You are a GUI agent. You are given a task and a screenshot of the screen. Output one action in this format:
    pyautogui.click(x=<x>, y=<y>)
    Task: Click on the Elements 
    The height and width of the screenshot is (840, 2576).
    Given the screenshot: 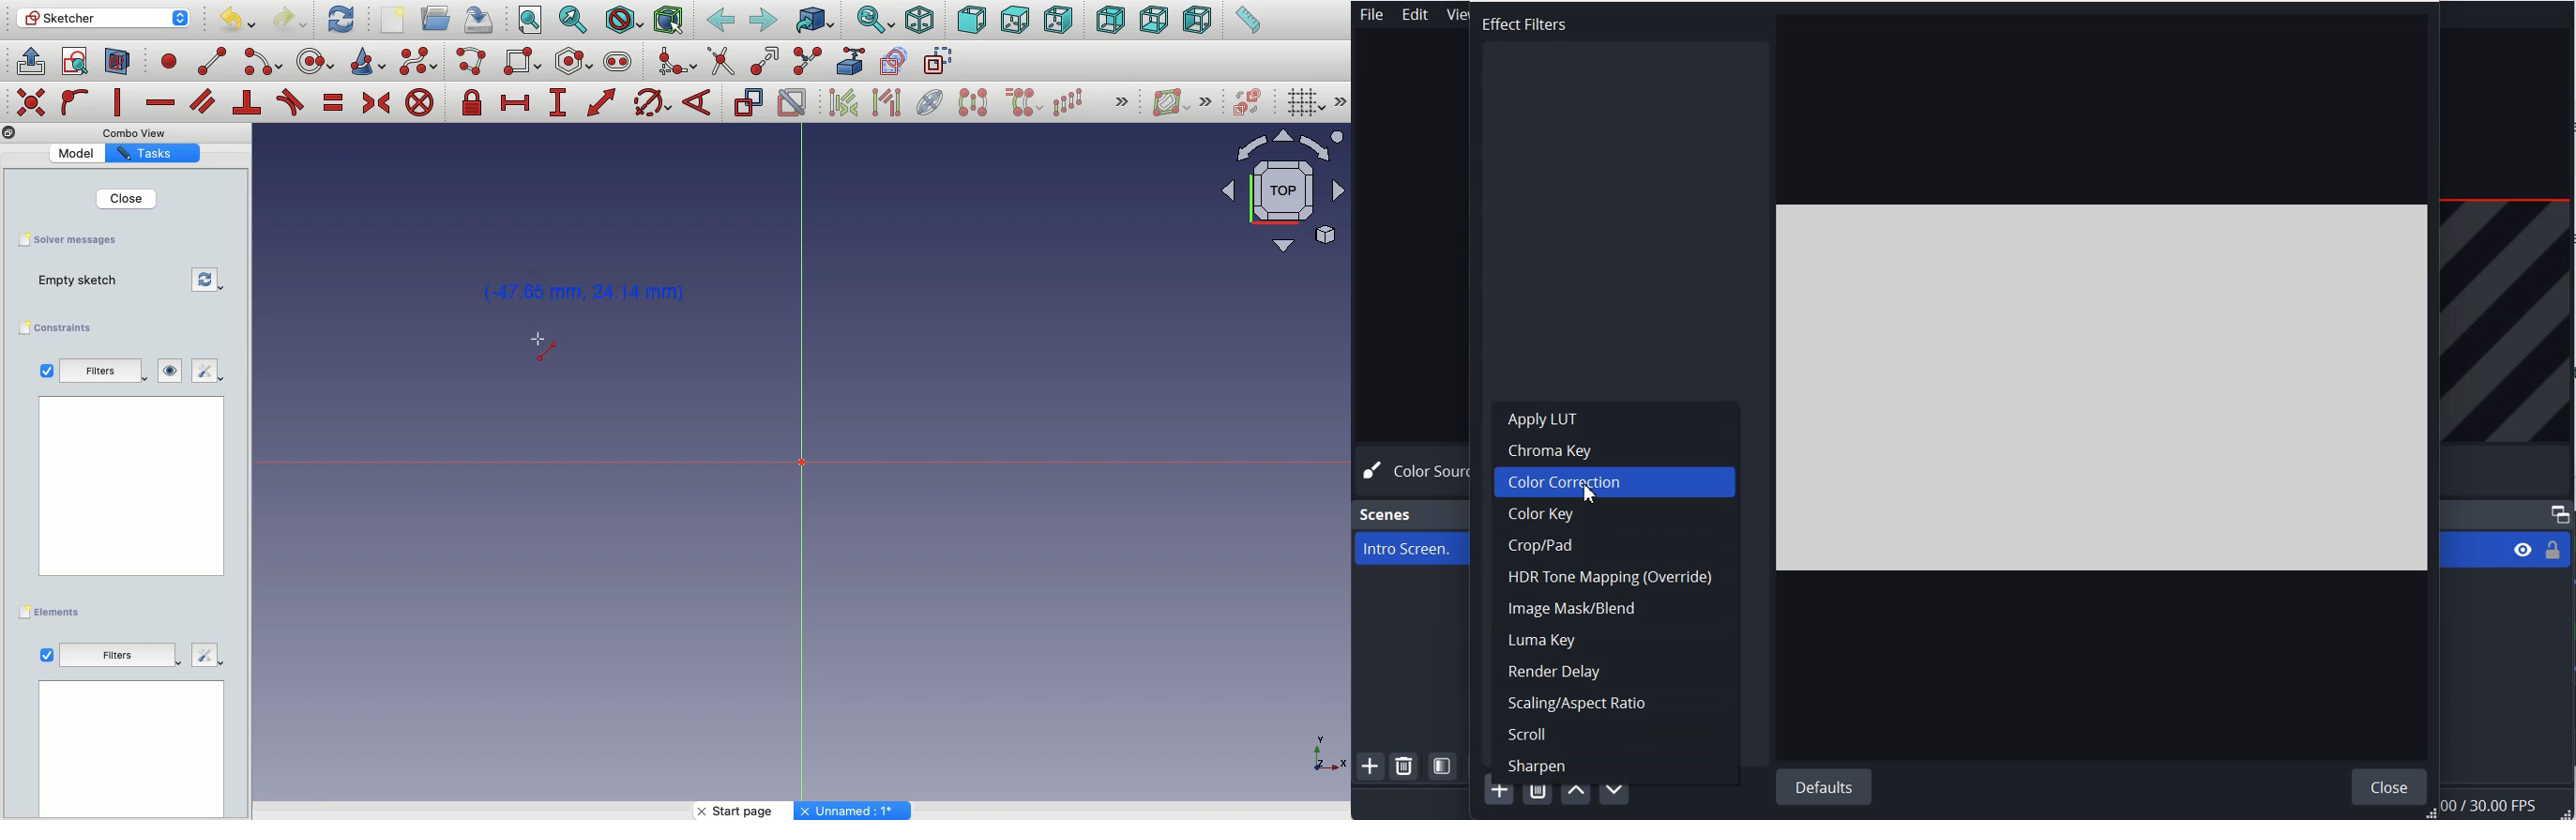 What is the action you would take?
    pyautogui.click(x=53, y=611)
    